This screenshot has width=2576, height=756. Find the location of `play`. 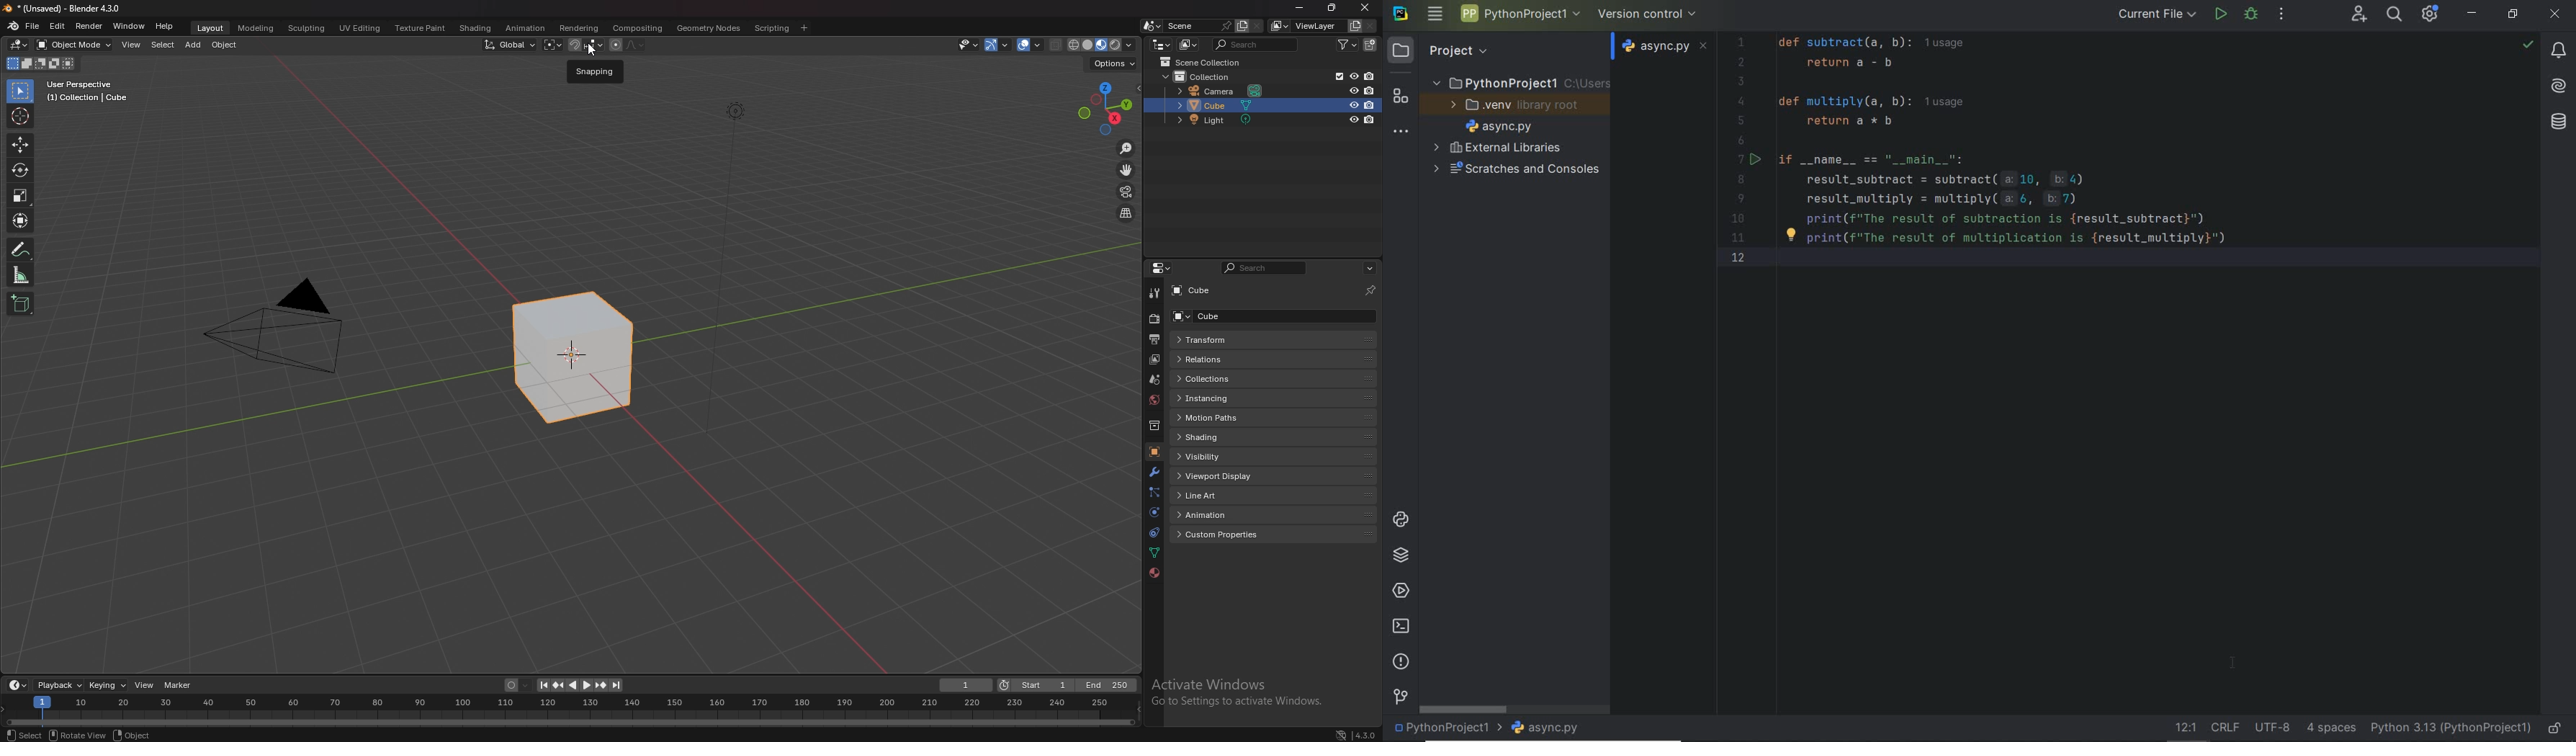

play is located at coordinates (580, 685).